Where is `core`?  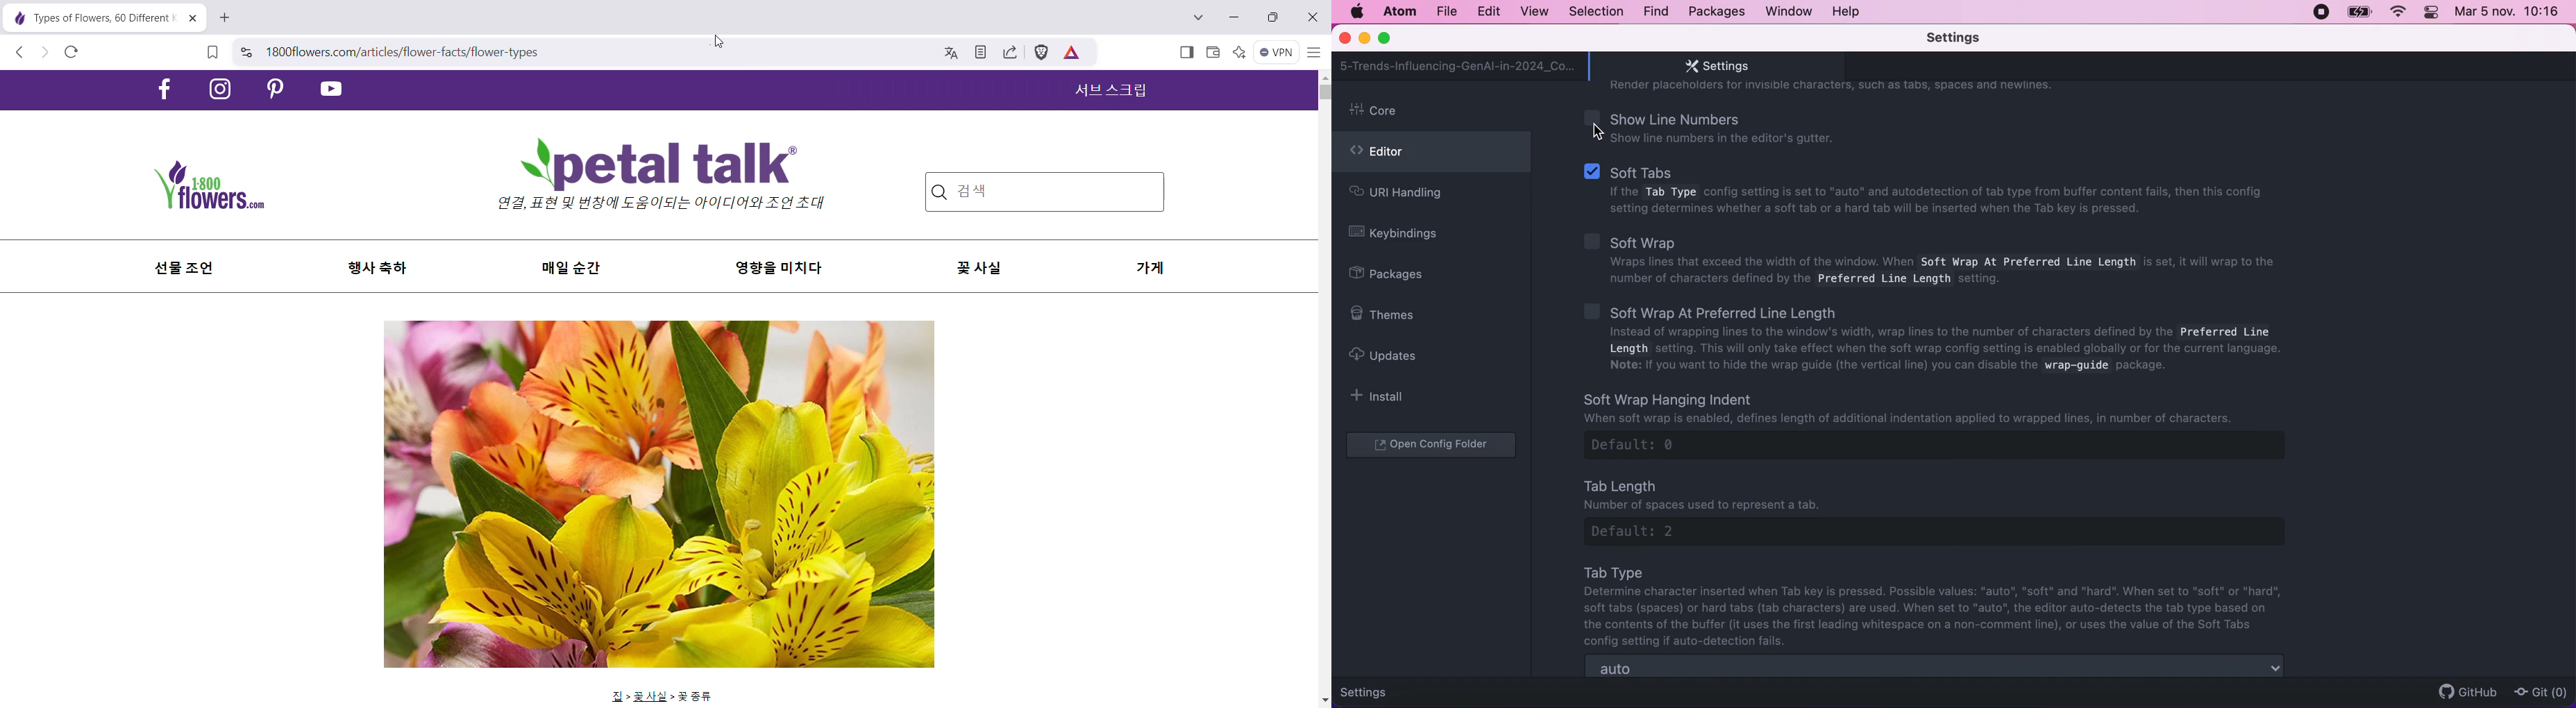 core is located at coordinates (1434, 111).